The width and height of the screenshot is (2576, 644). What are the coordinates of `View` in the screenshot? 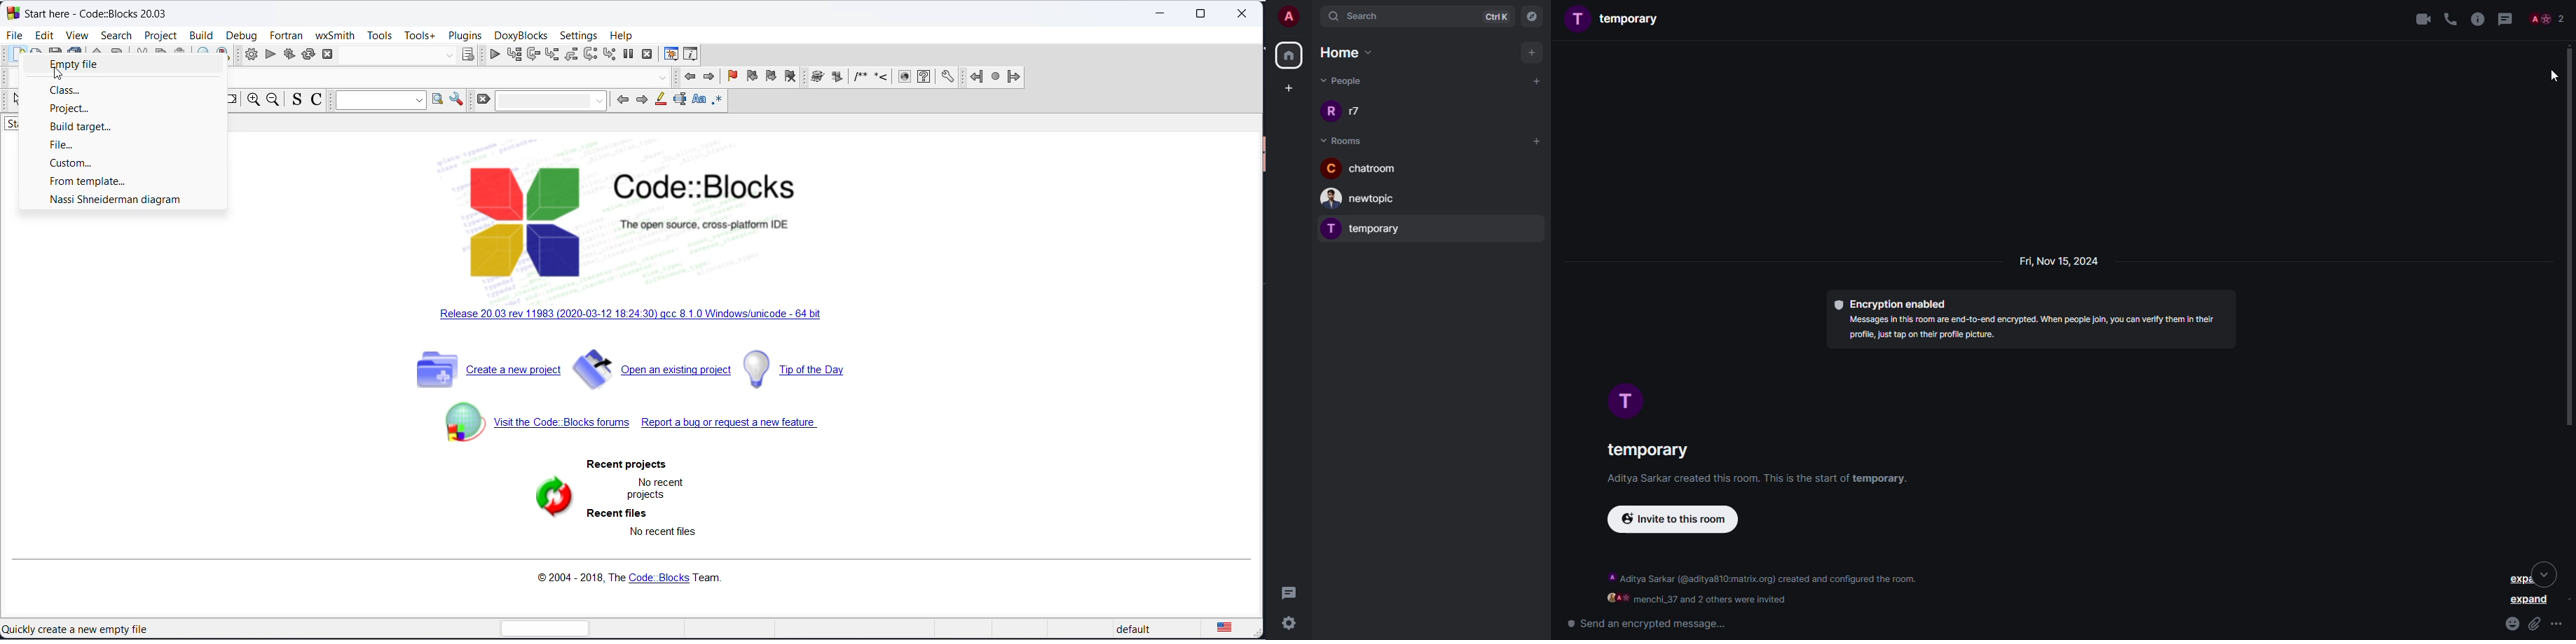 It's located at (76, 35).